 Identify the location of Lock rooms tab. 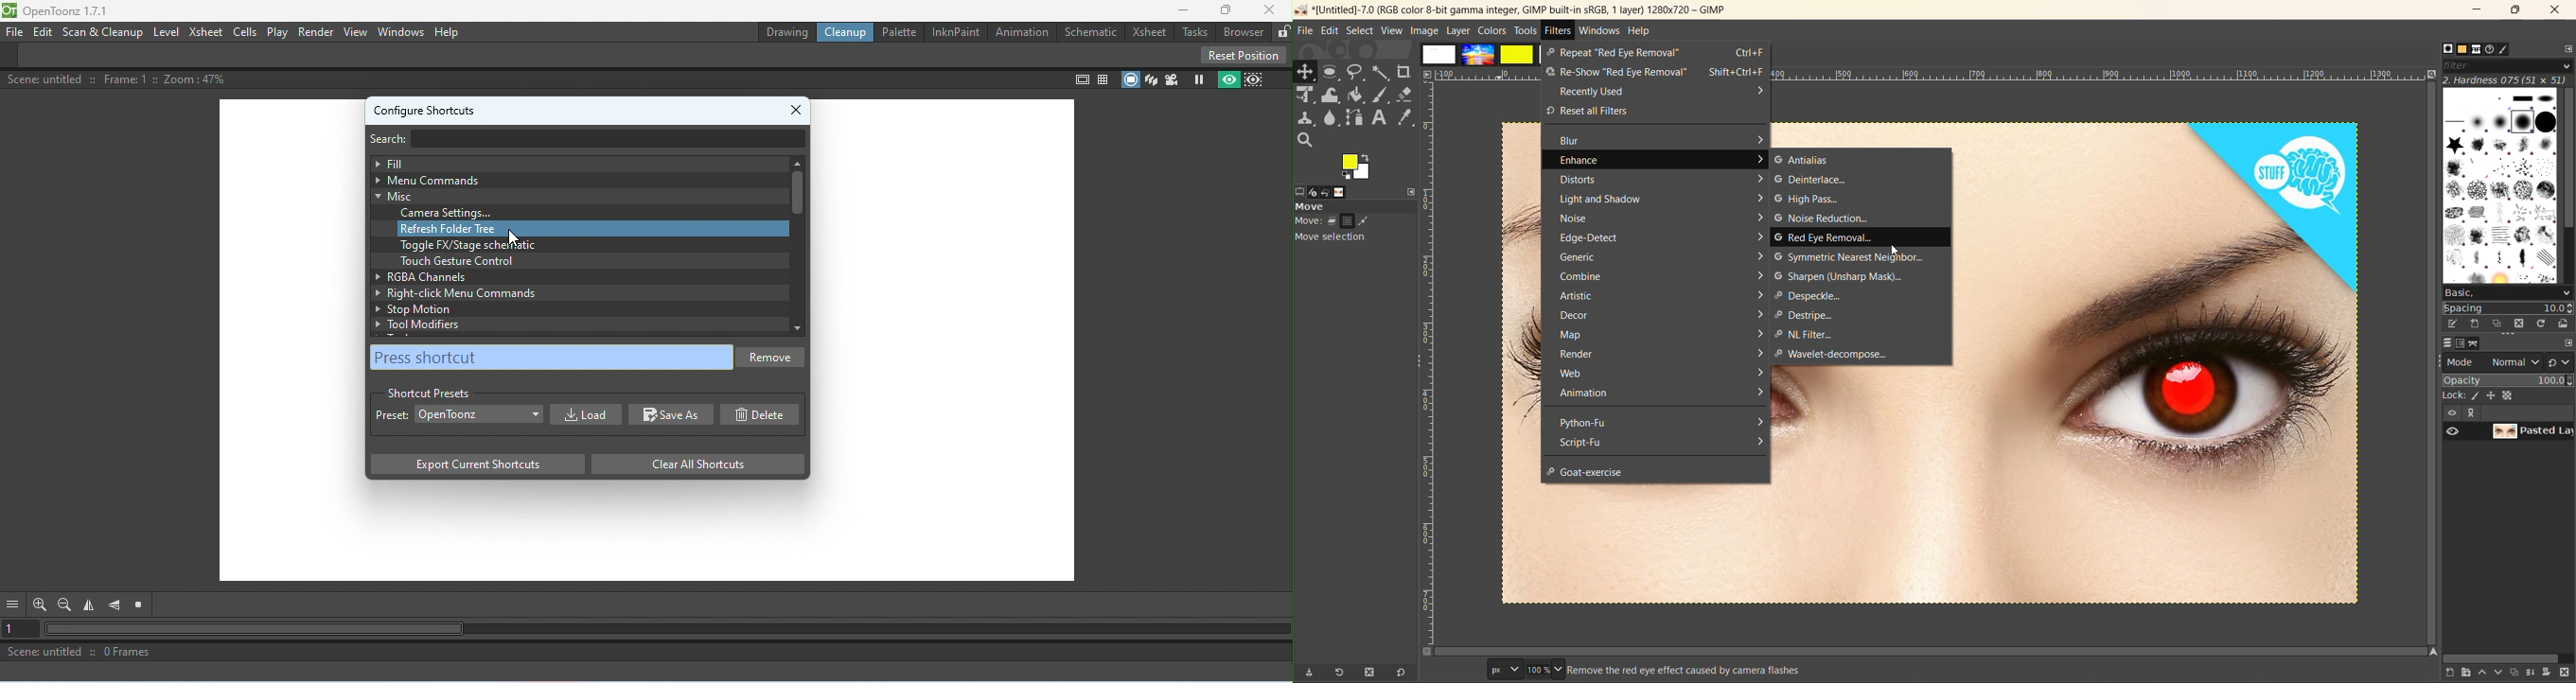
(1282, 30).